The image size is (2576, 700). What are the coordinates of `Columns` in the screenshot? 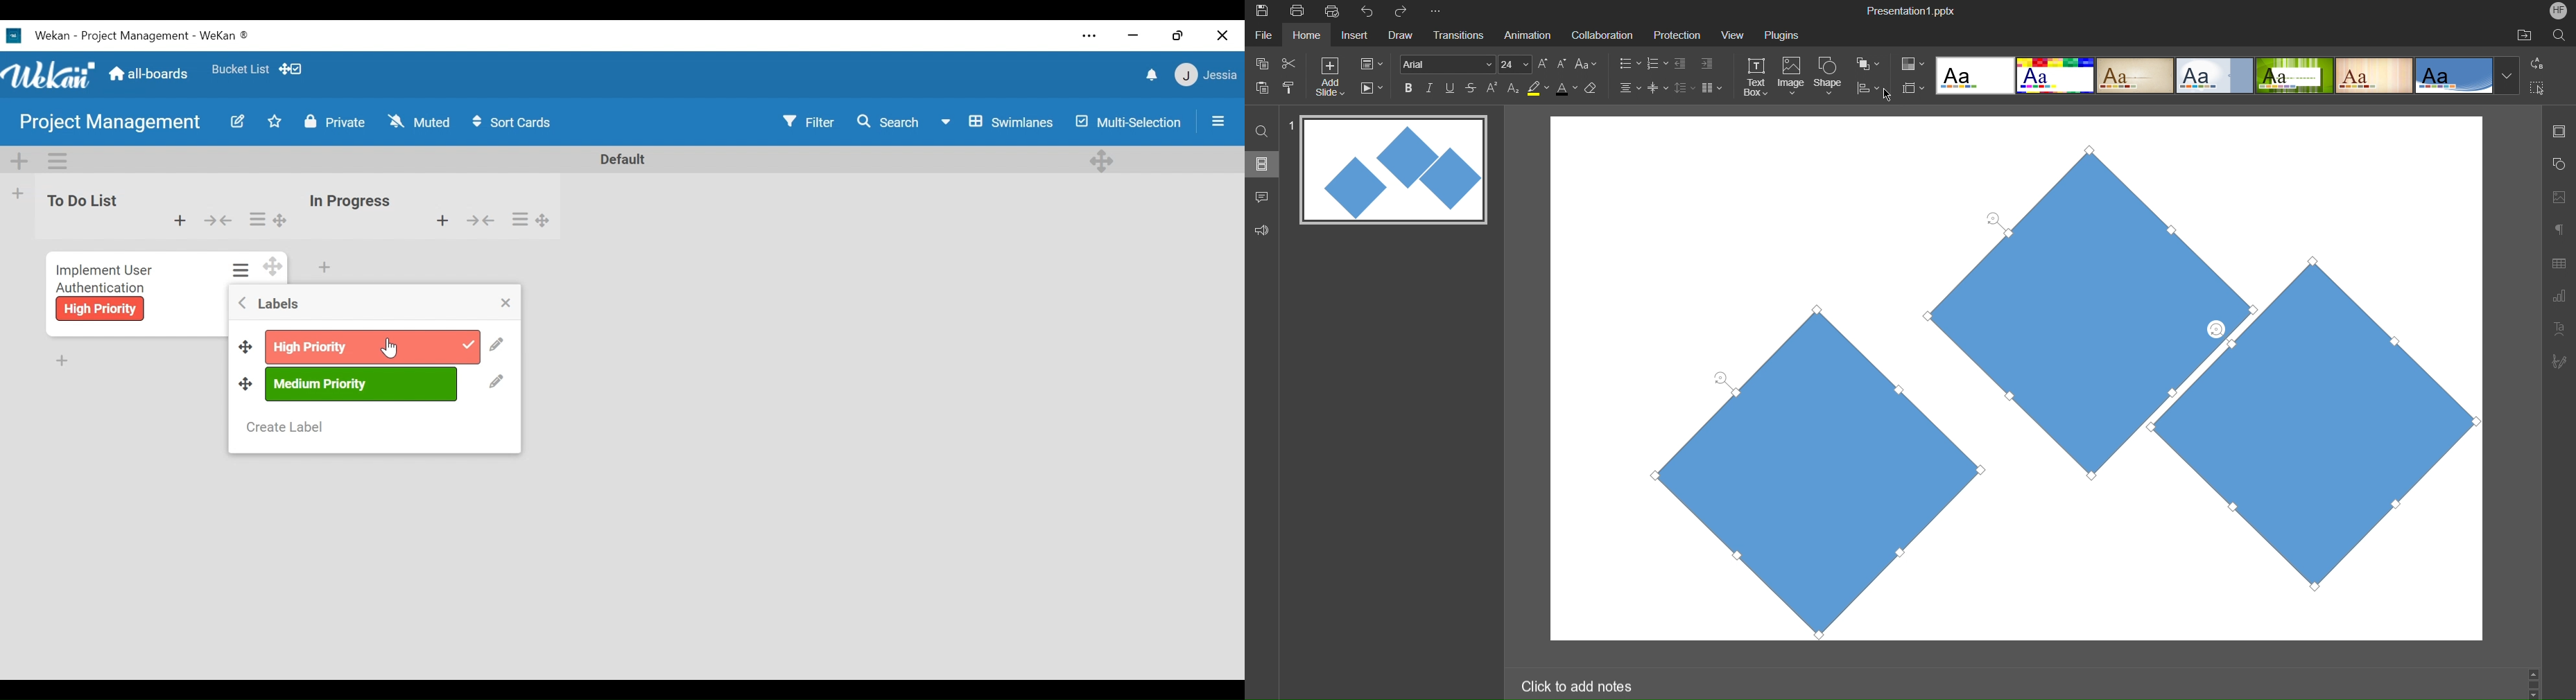 It's located at (1713, 87).